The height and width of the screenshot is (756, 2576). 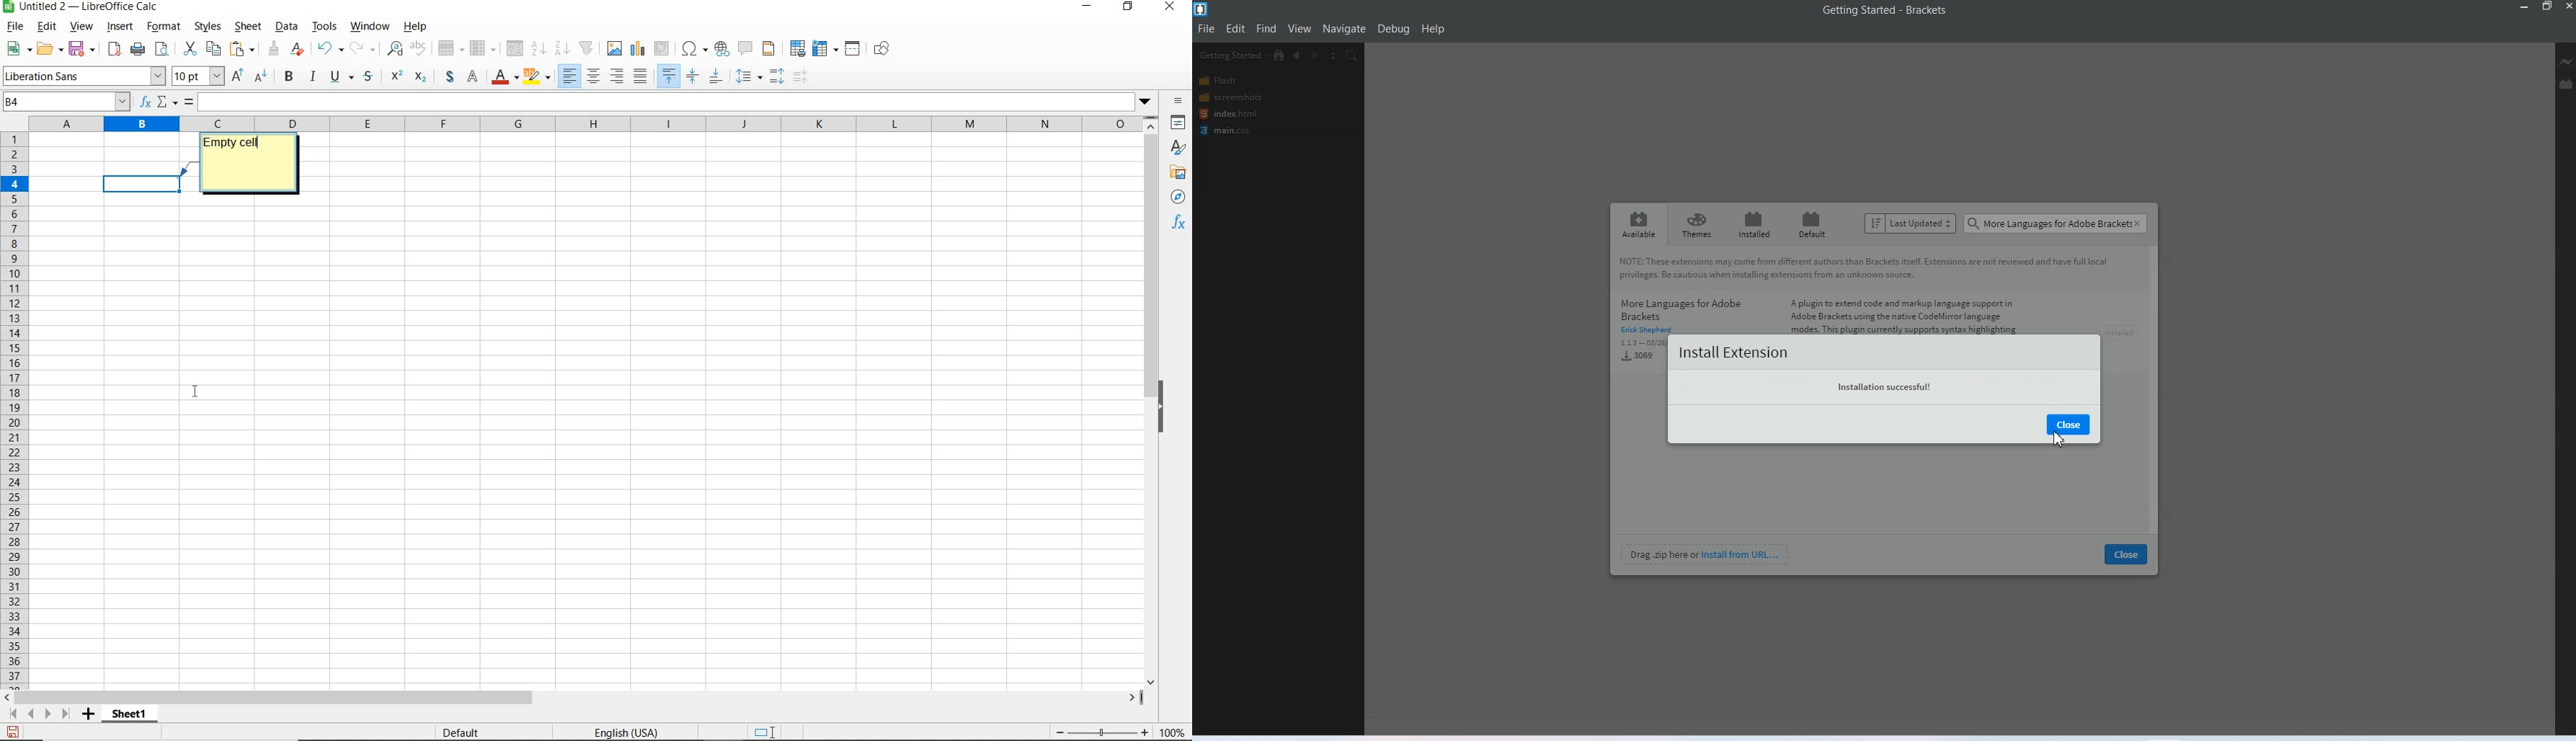 I want to click on sort, so click(x=514, y=48).